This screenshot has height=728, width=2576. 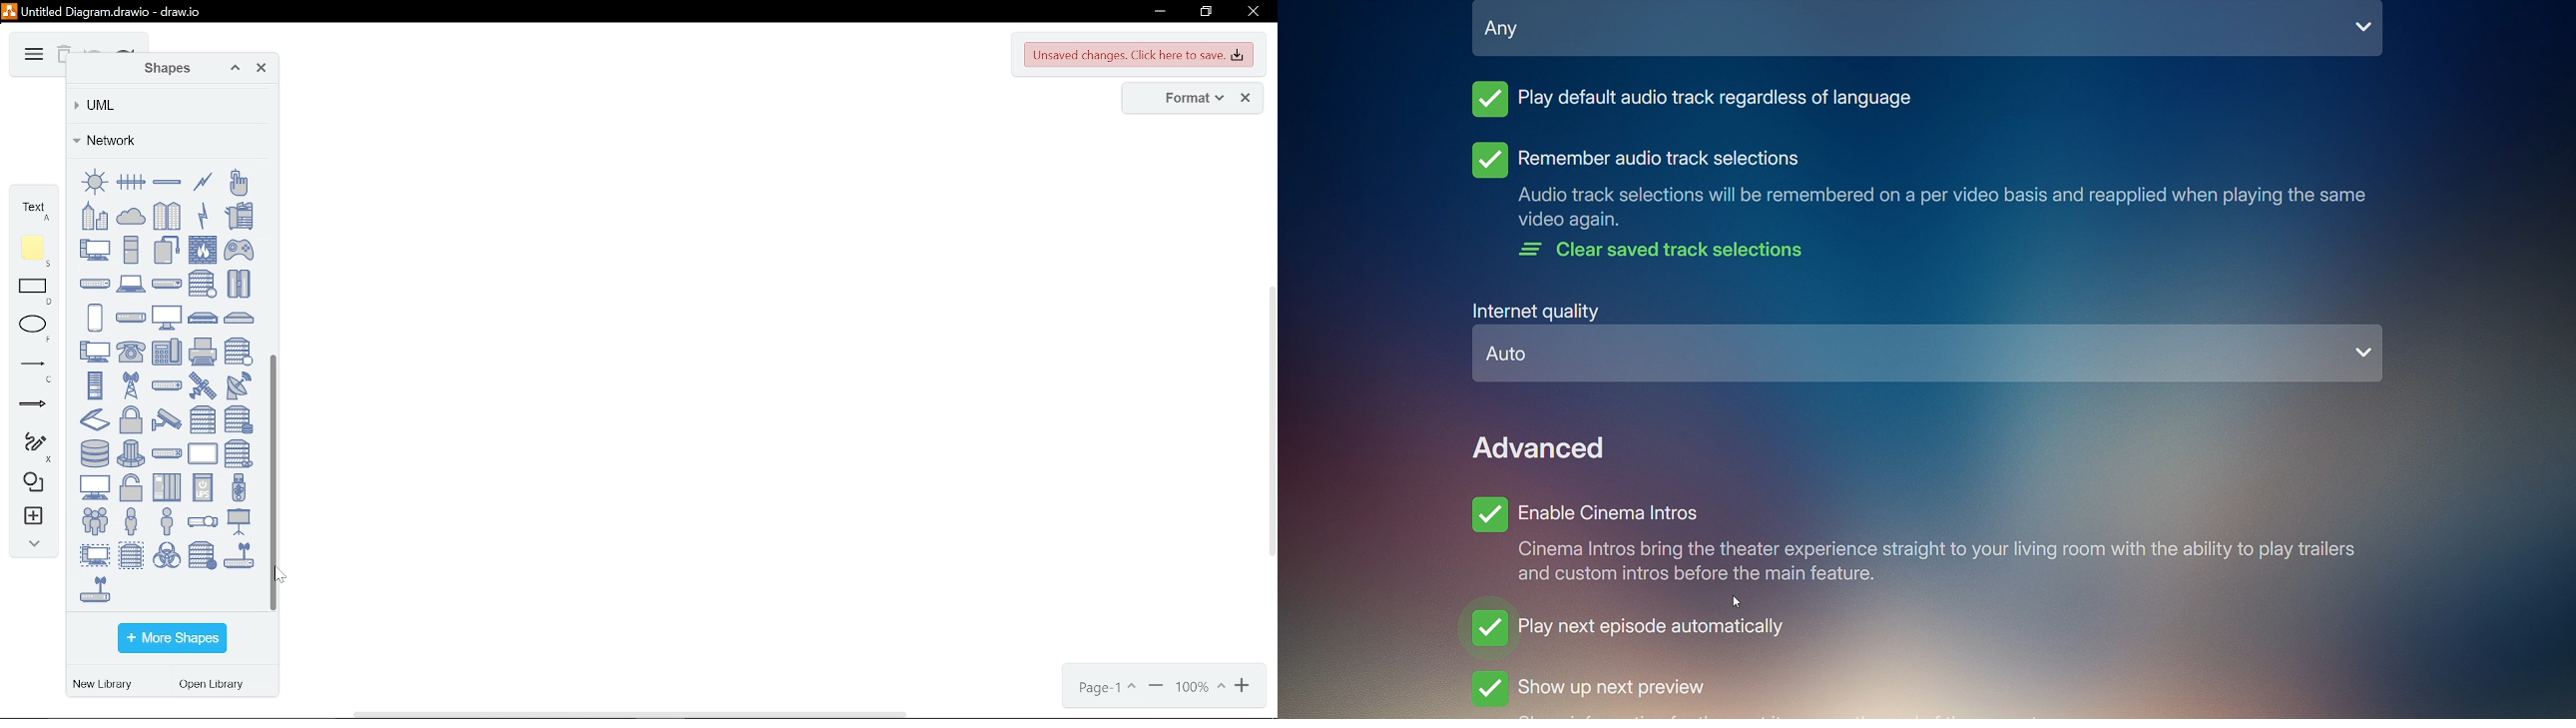 I want to click on tablet, so click(x=203, y=453).